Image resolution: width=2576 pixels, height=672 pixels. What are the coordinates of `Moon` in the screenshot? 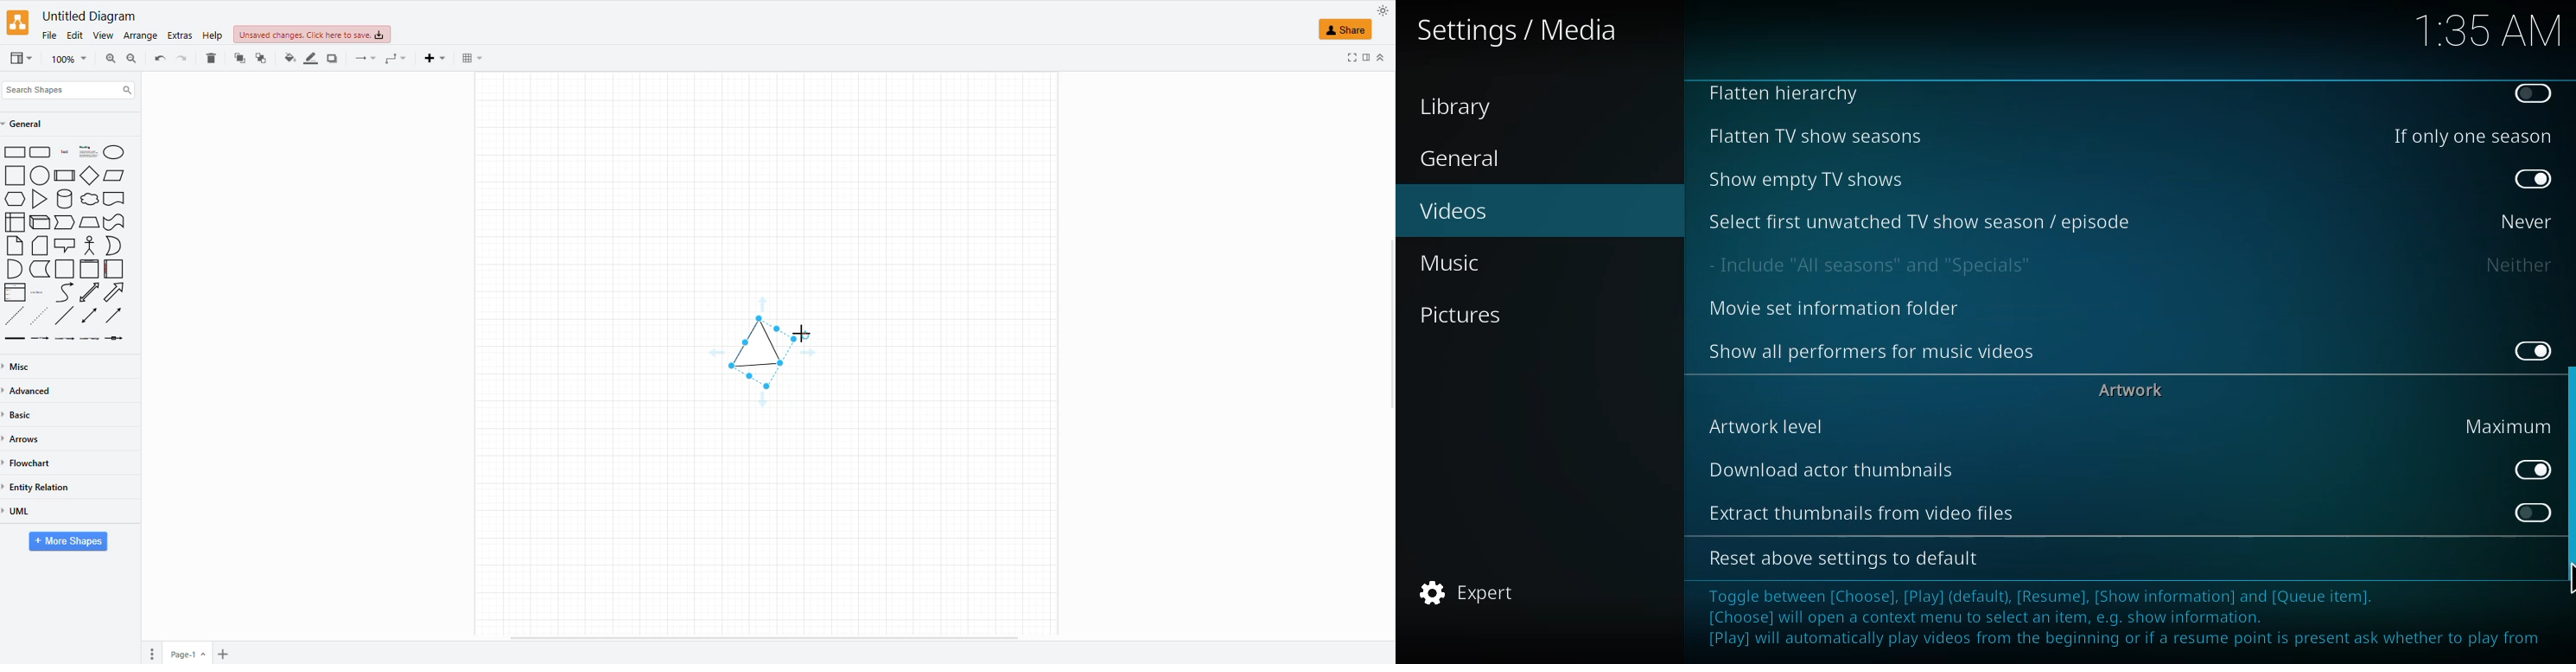 It's located at (114, 246).